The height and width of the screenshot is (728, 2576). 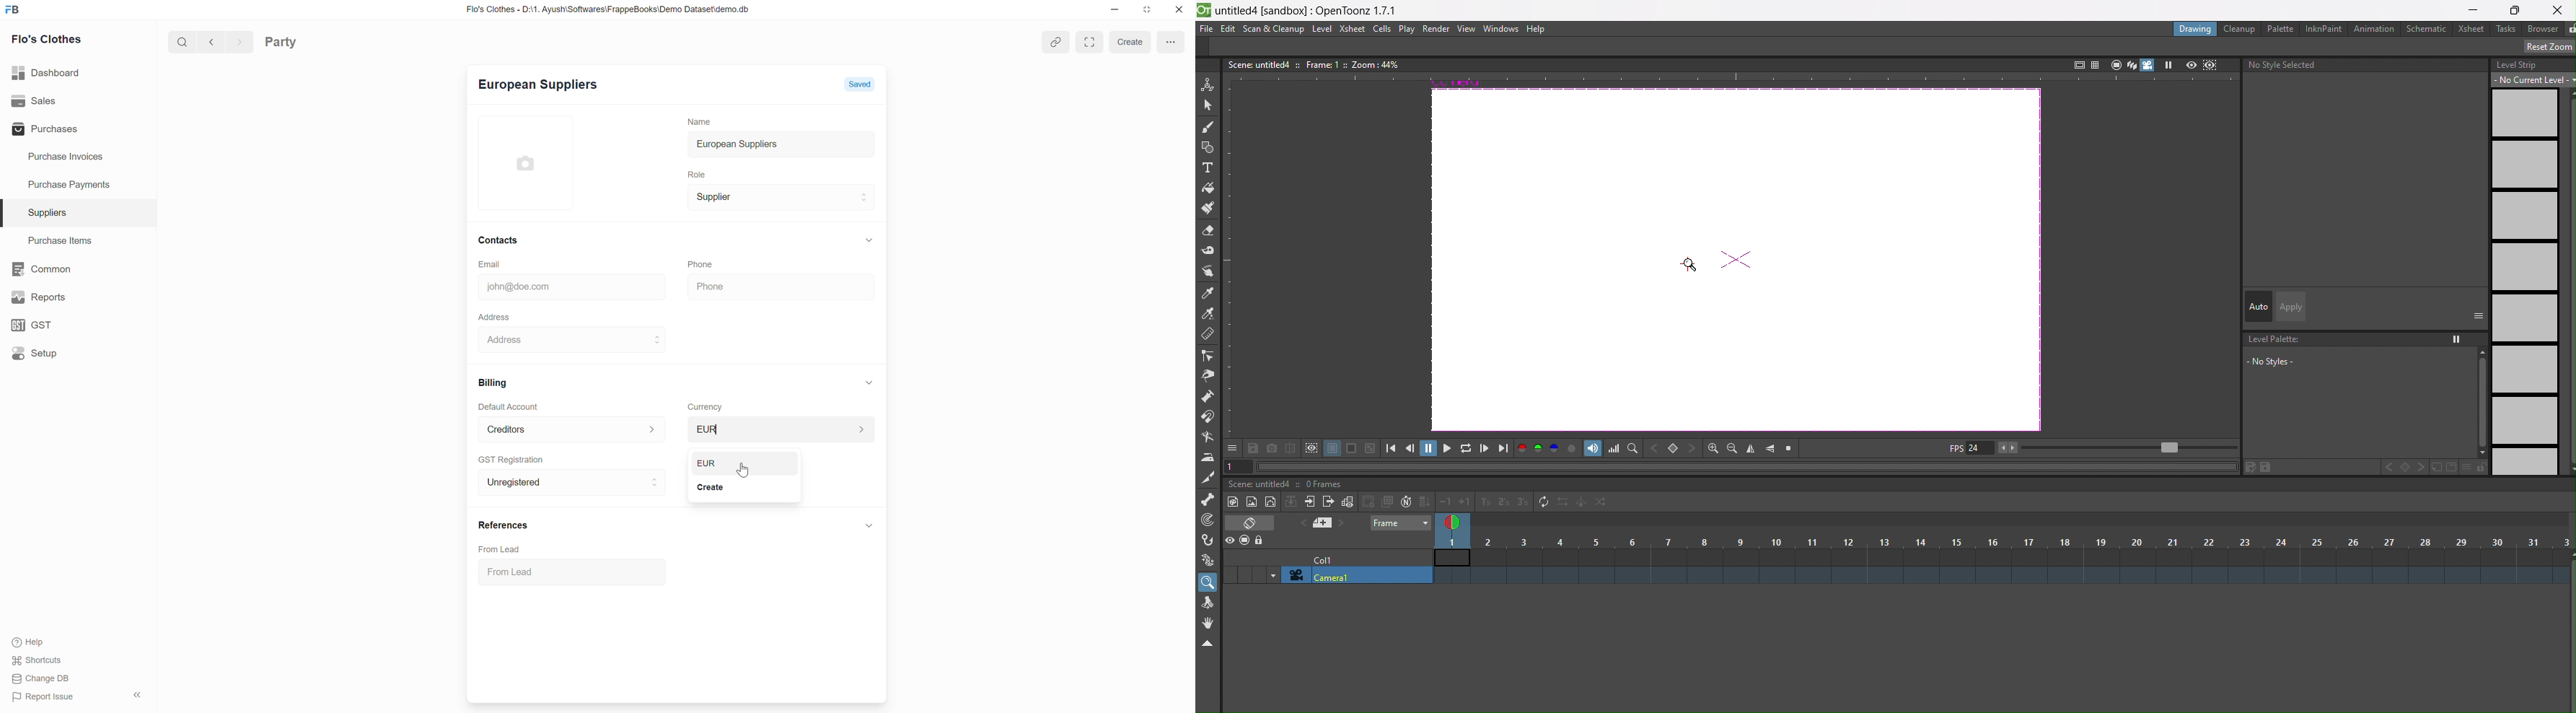 I want to click on From Lead, so click(x=516, y=570).